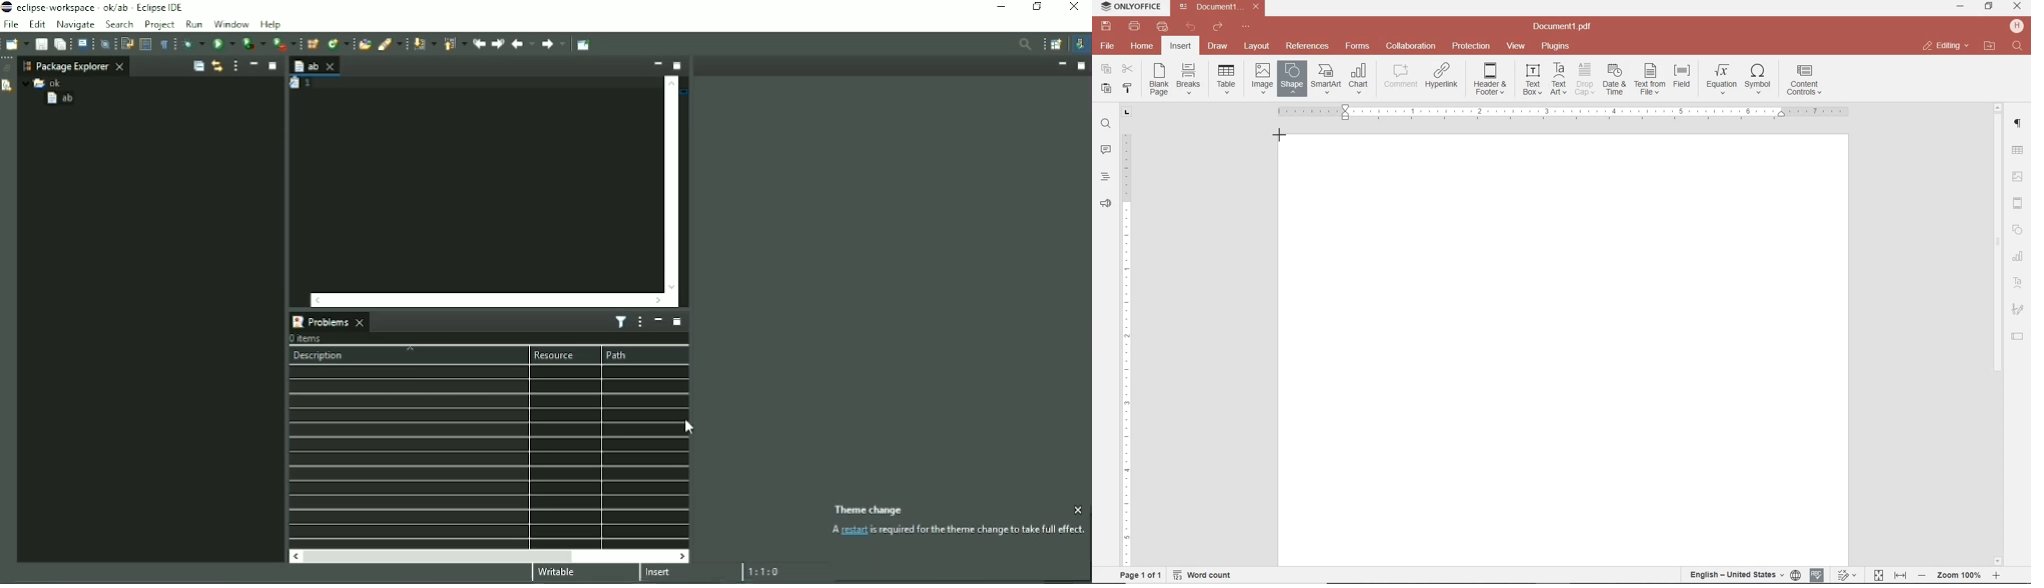 This screenshot has height=588, width=2044. I want to click on zoom in and out, so click(1960, 576).